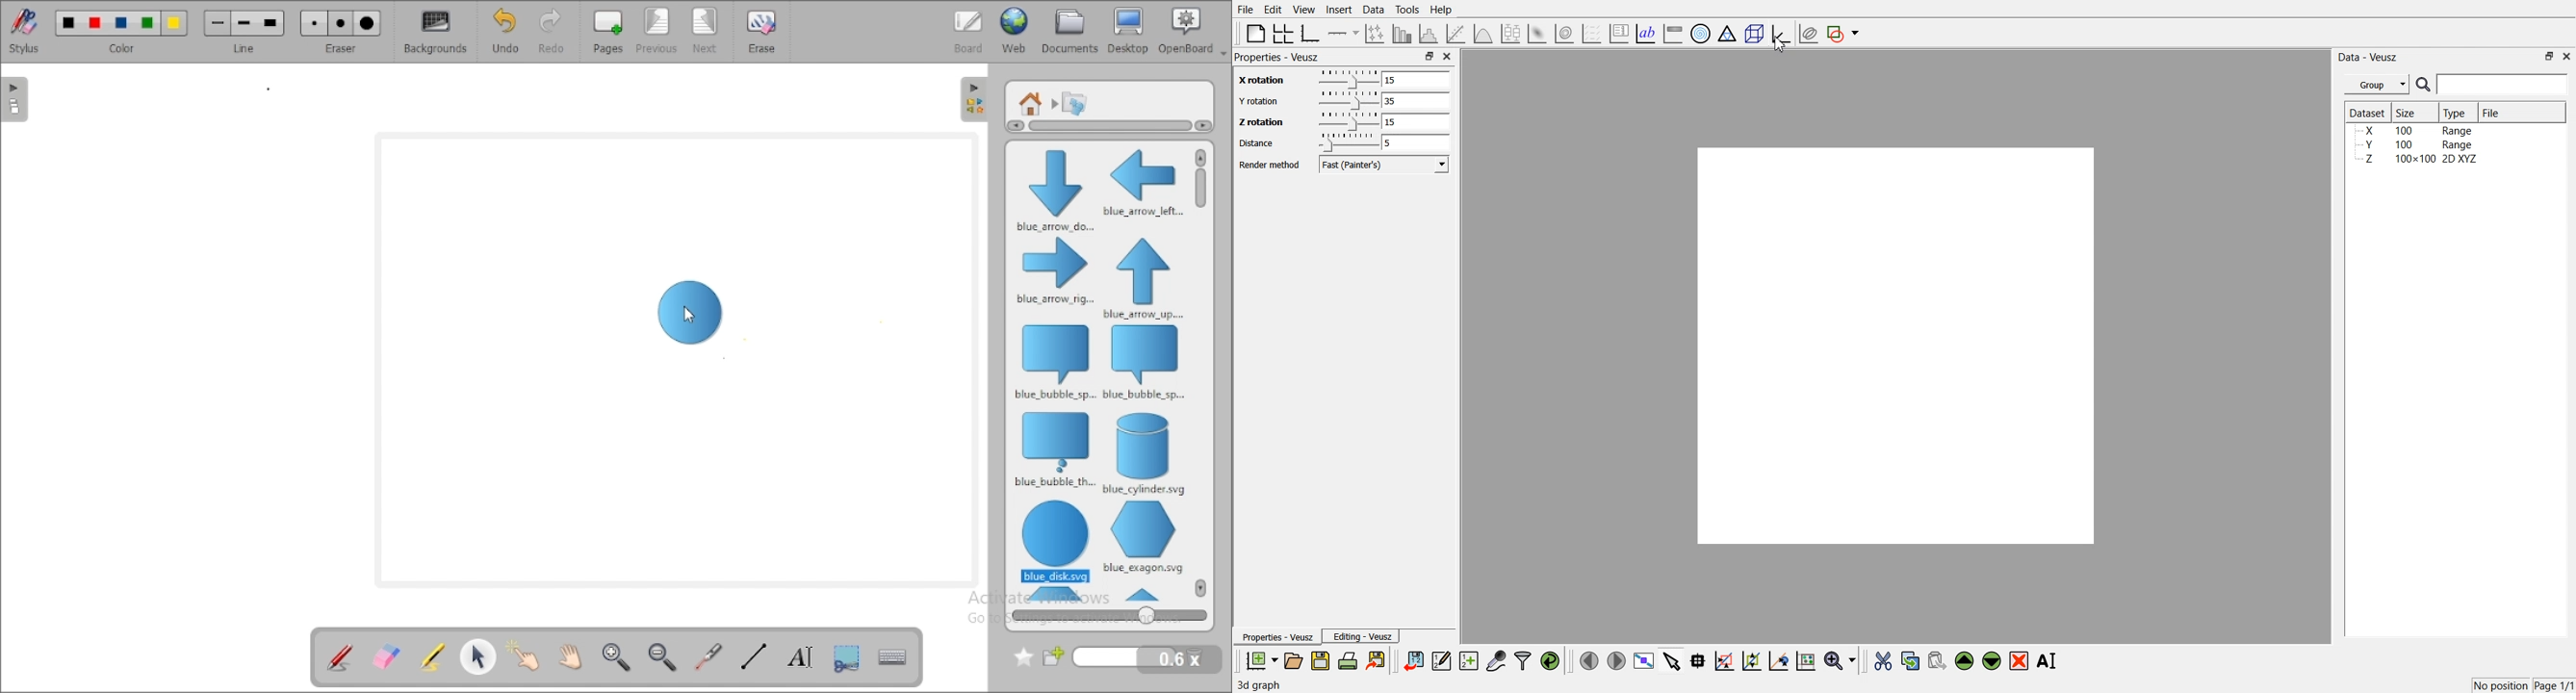  What do you see at coordinates (339, 656) in the screenshot?
I see `annotate document` at bounding box center [339, 656].